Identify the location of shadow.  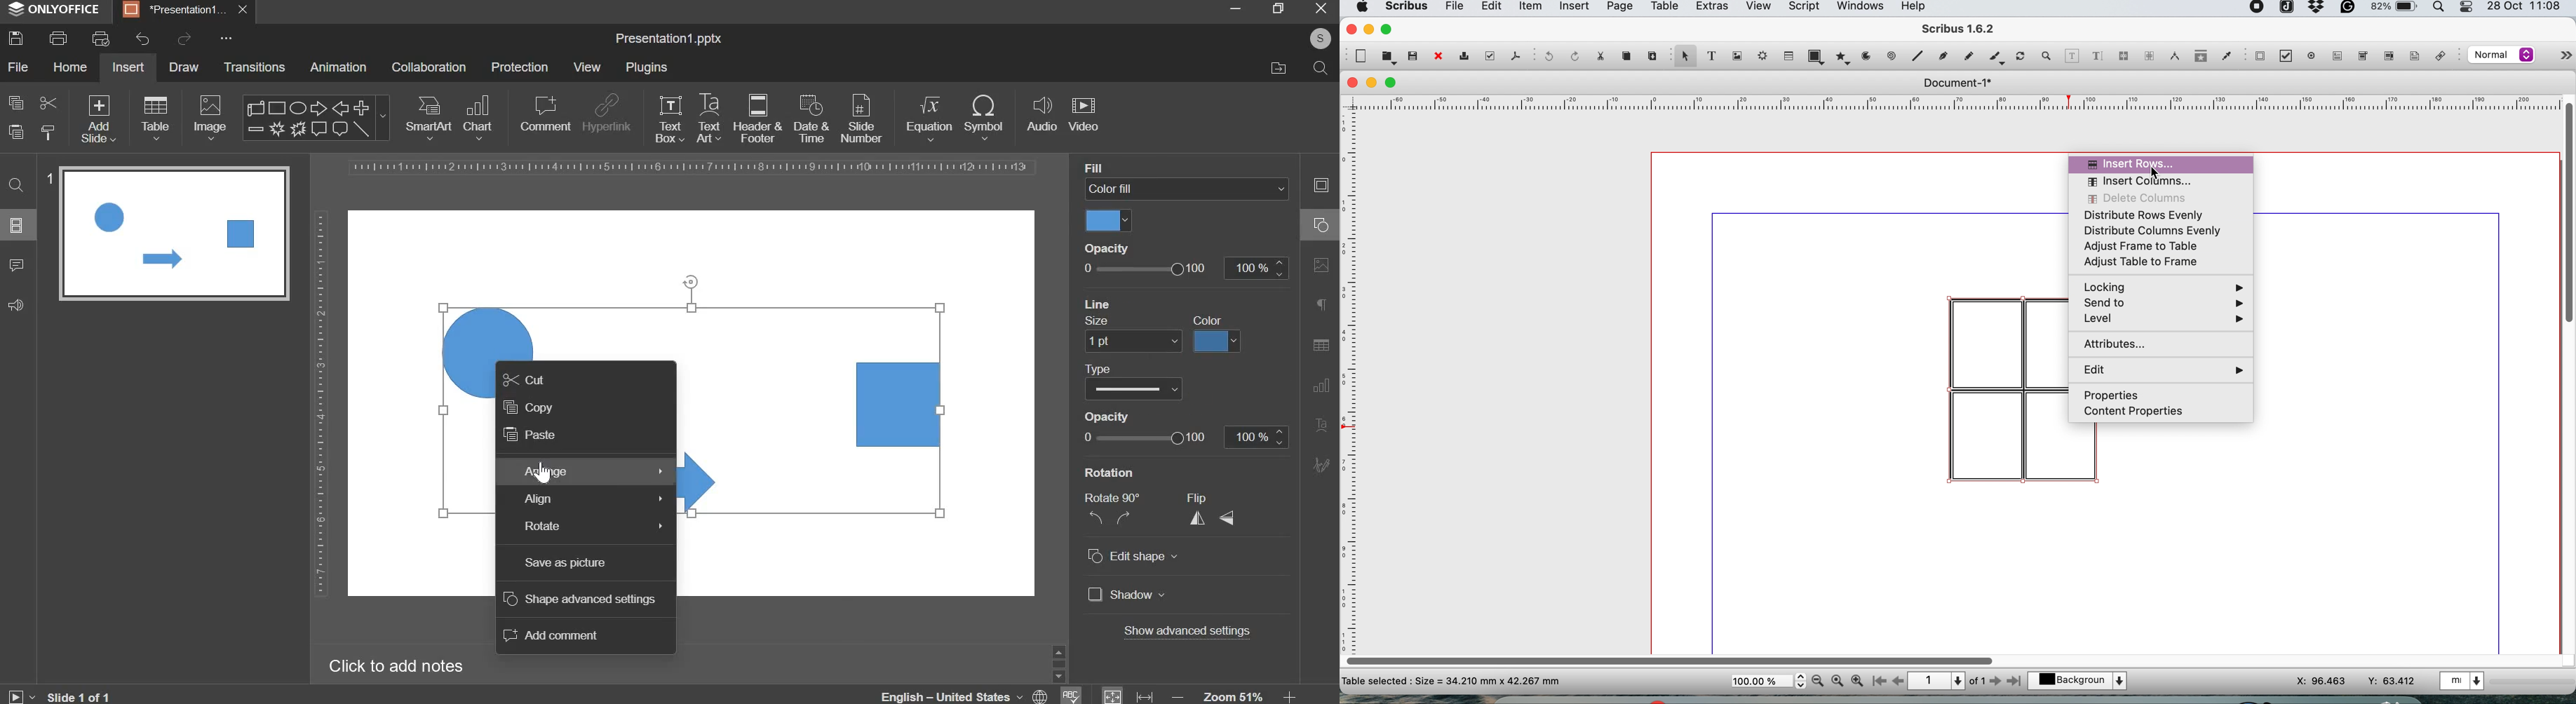
(1127, 596).